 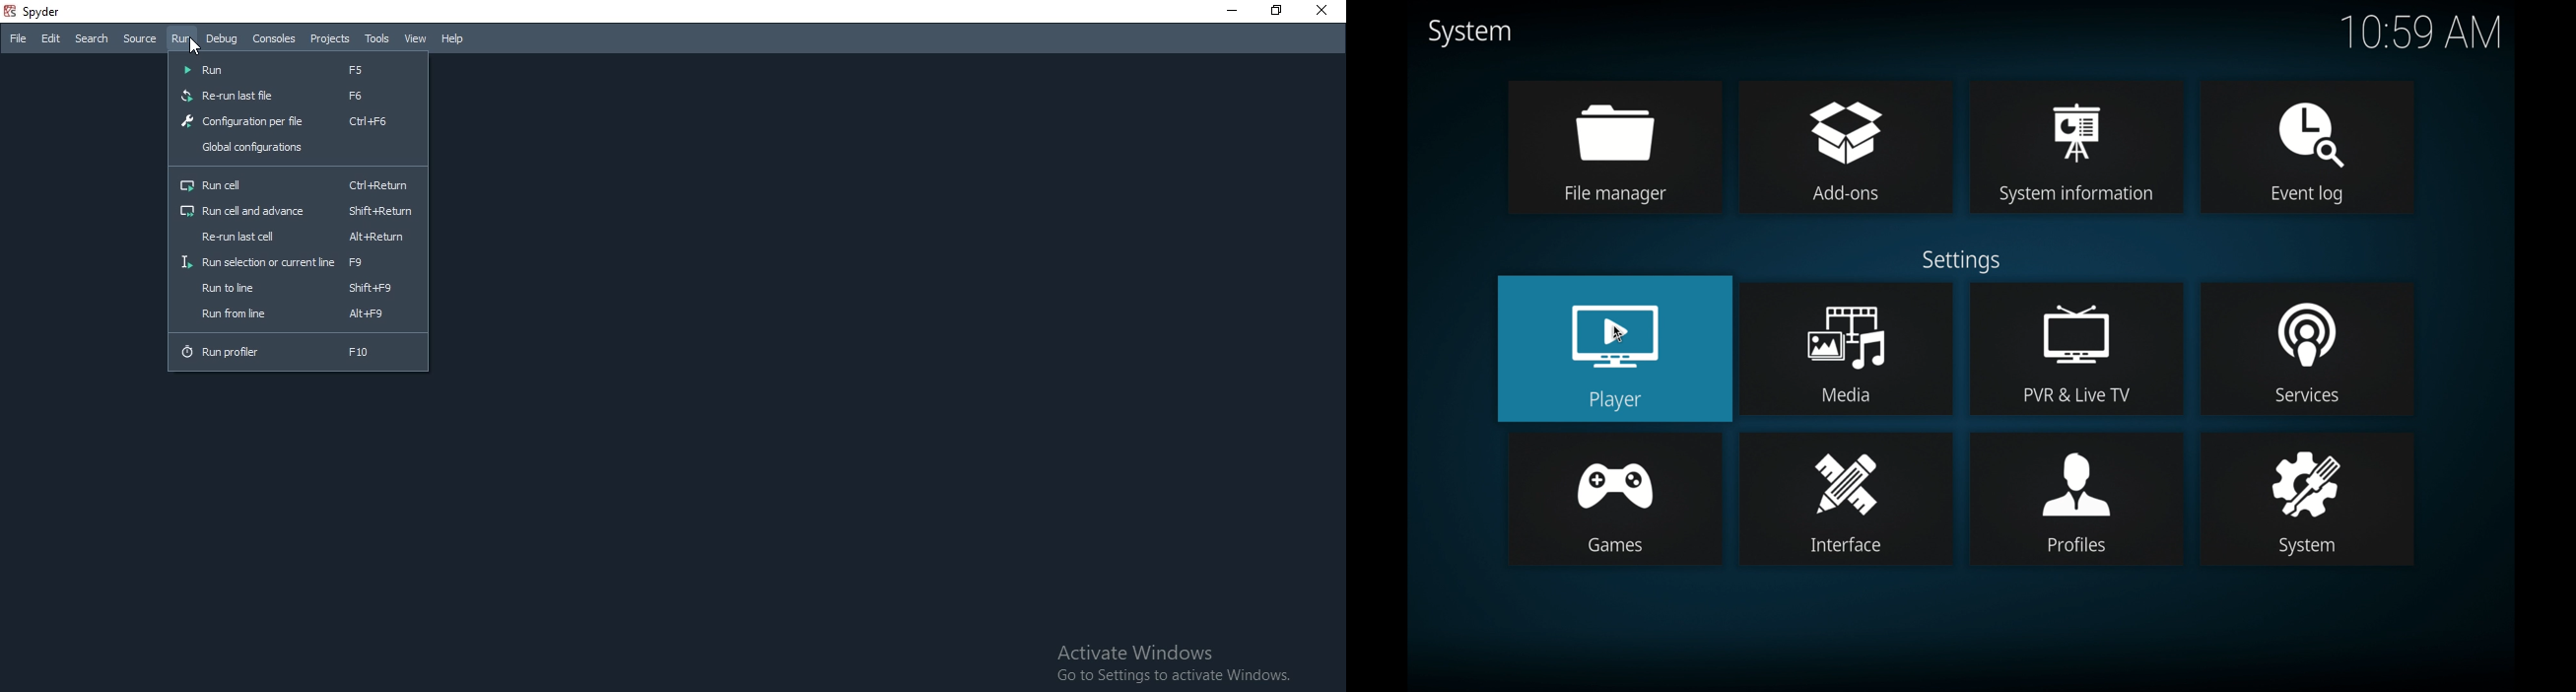 What do you see at coordinates (298, 211) in the screenshot?
I see `run cell and advance` at bounding box center [298, 211].